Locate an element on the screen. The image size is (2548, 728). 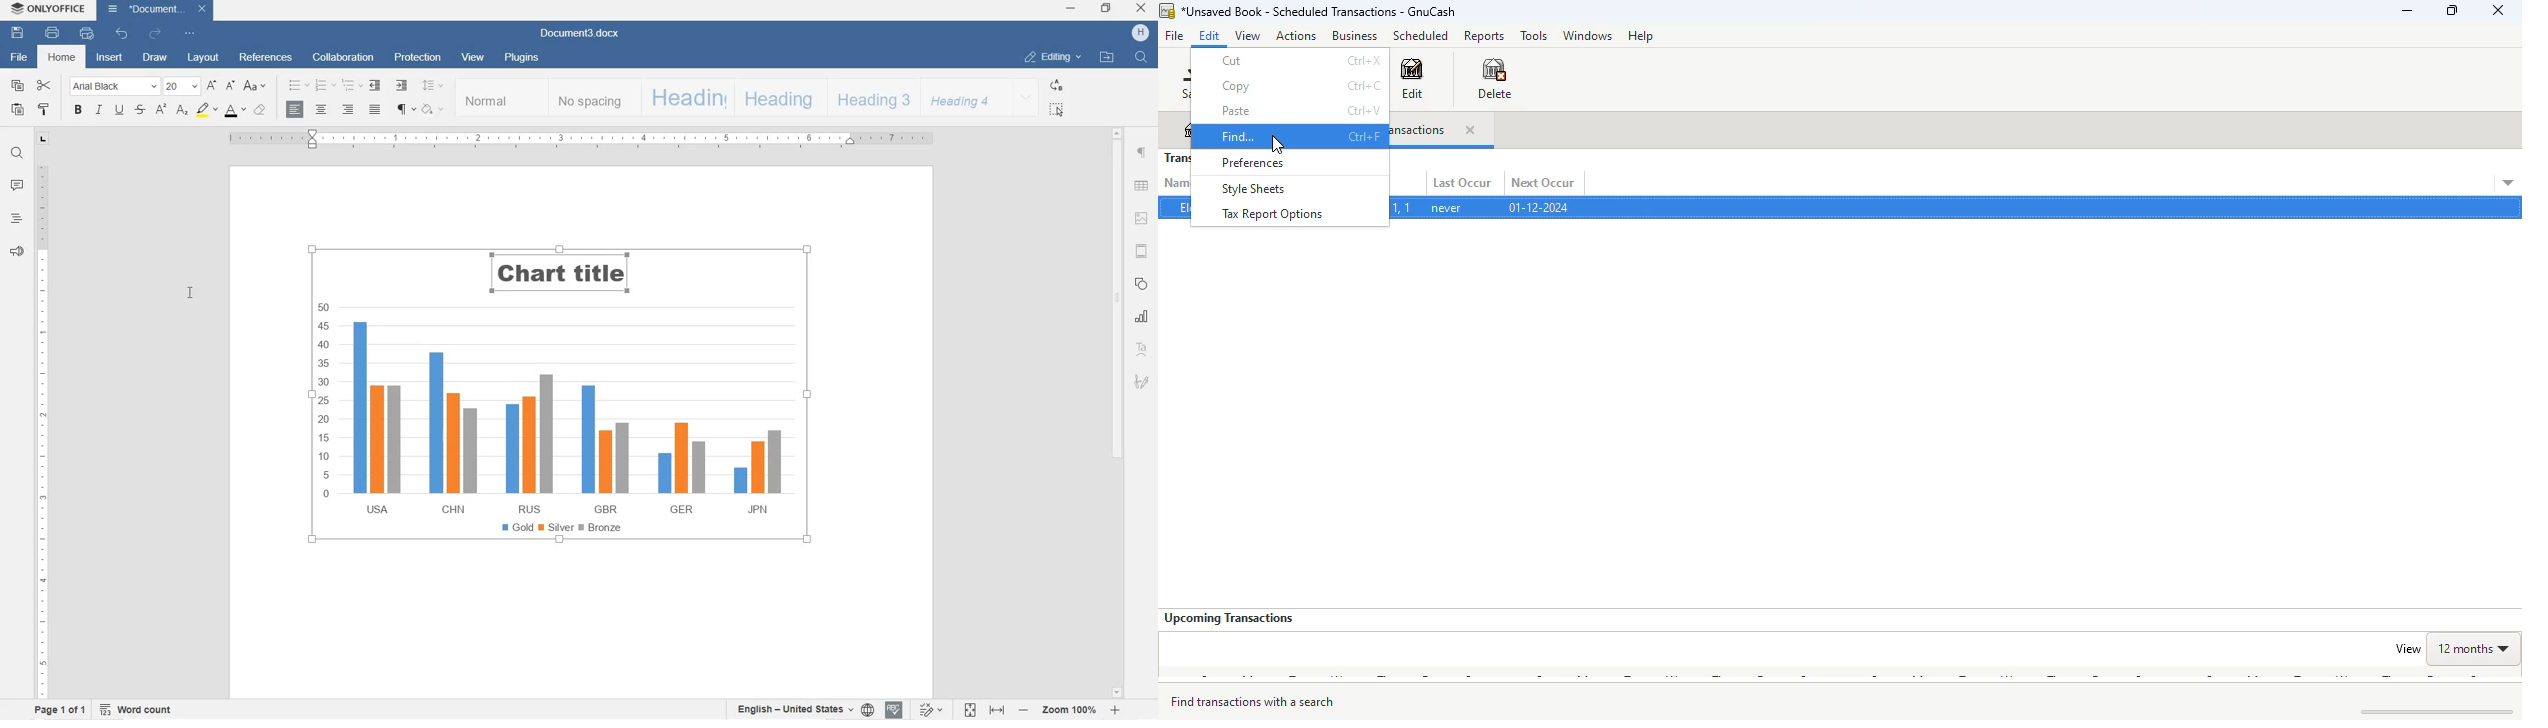
01-12-2024 is located at coordinates (1537, 207).